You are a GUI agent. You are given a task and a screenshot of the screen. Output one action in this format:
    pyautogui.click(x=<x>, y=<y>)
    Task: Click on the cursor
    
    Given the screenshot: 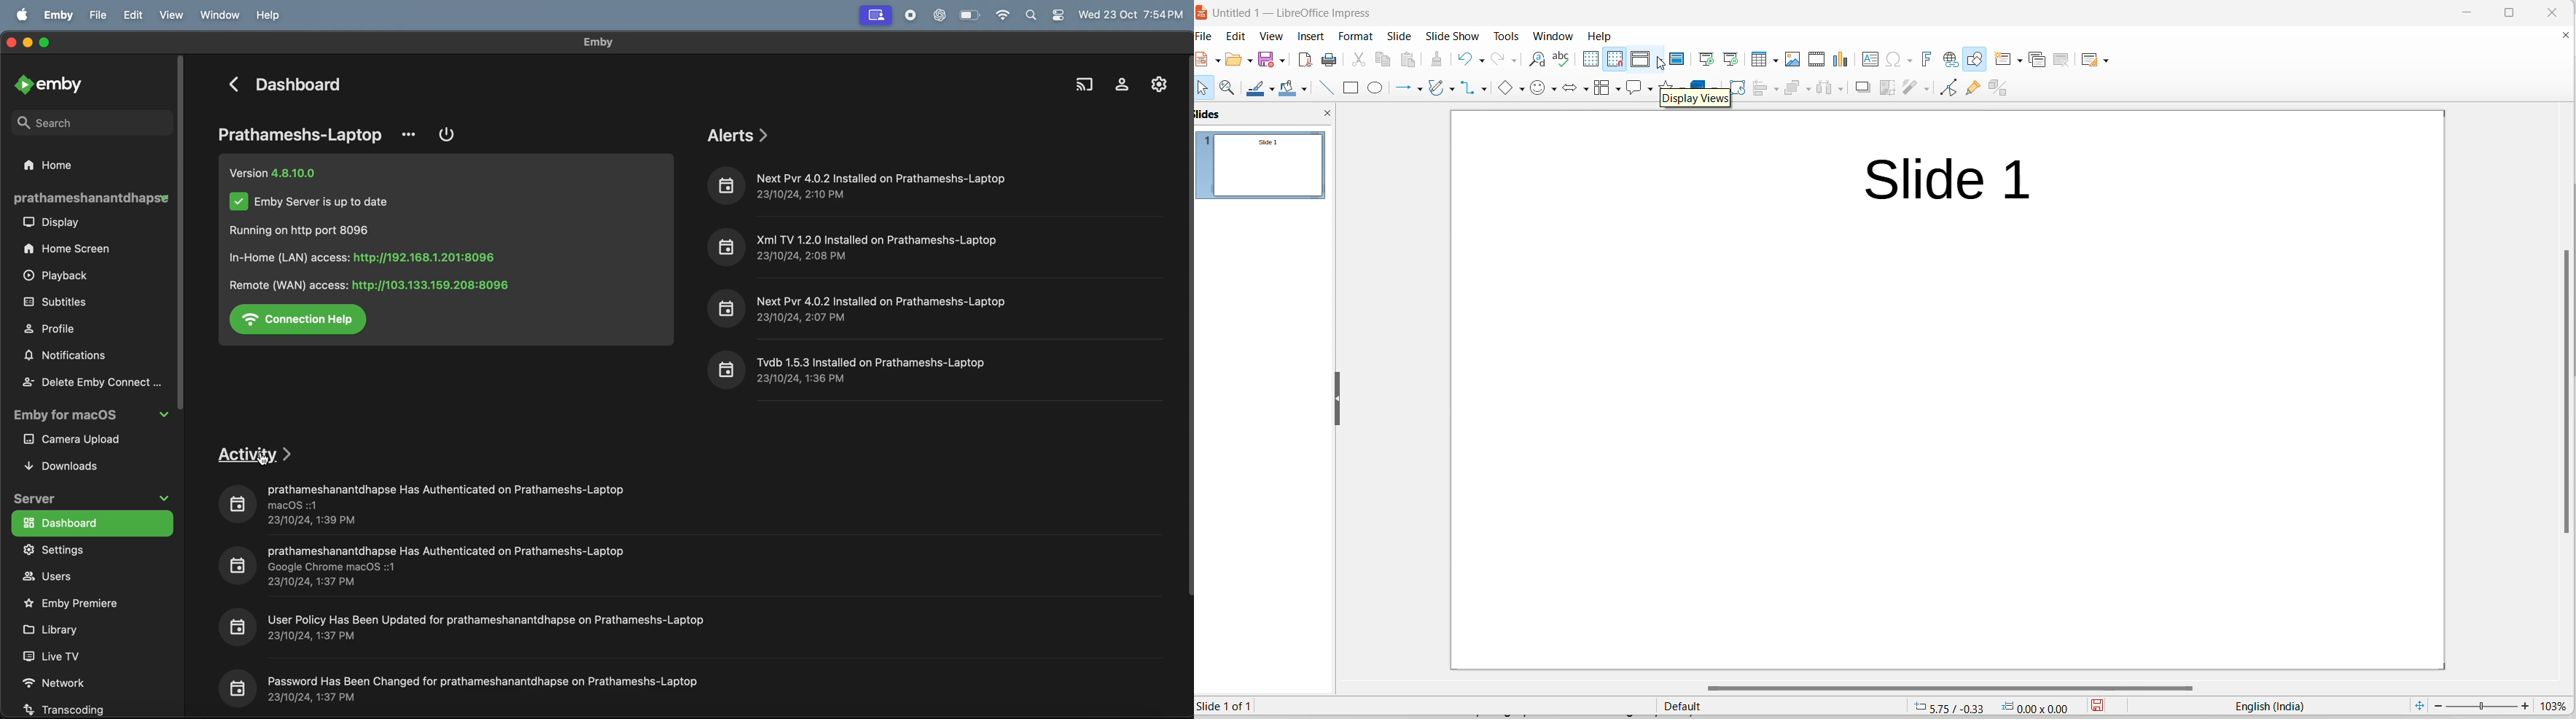 What is the action you would take?
    pyautogui.click(x=1663, y=65)
    